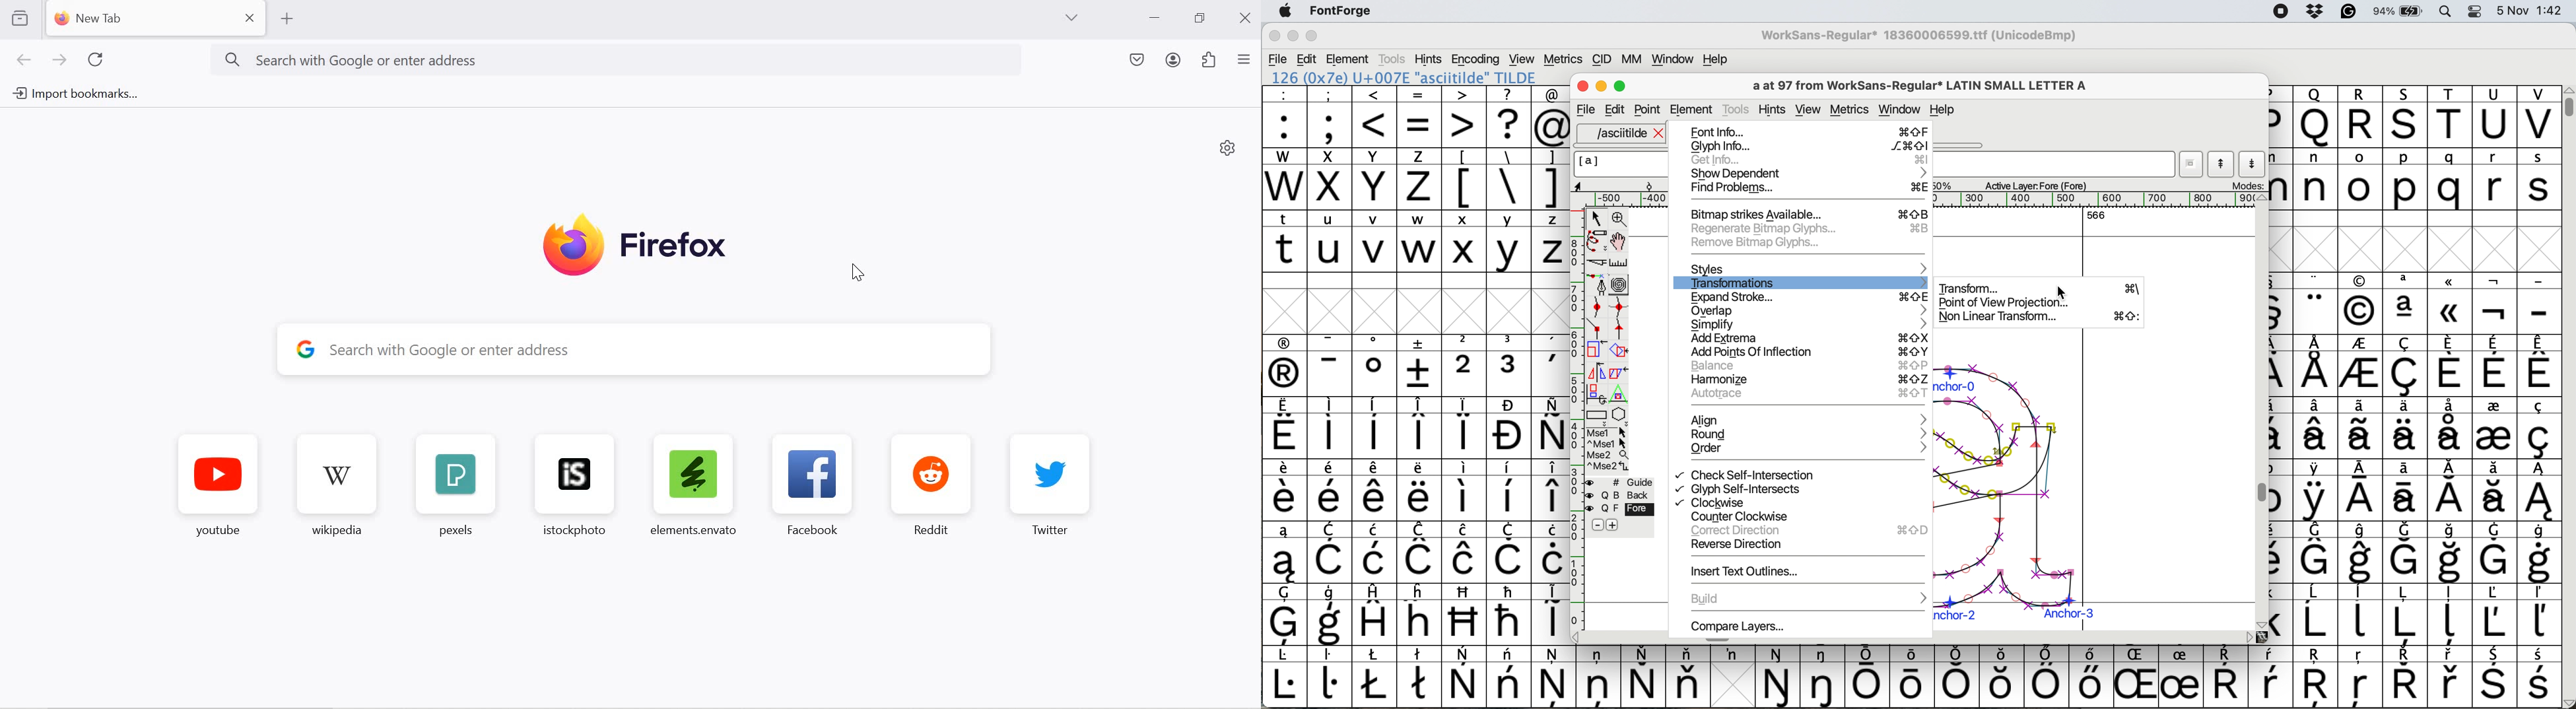 This screenshot has width=2576, height=728. I want to click on symbol, so click(1333, 553).